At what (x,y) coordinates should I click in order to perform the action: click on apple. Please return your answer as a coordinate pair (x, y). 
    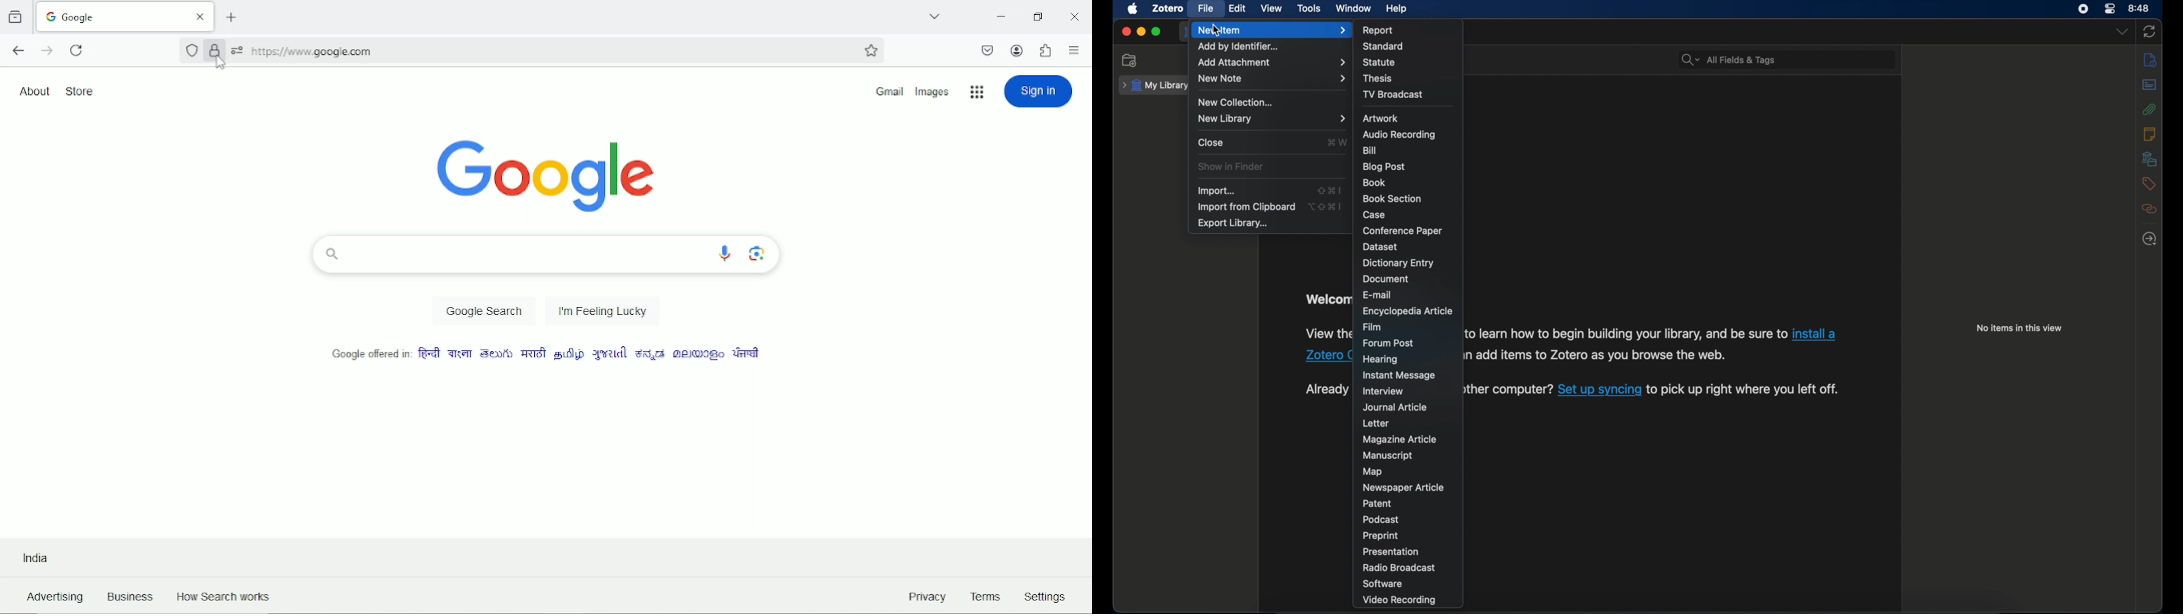
    Looking at the image, I should click on (1134, 9).